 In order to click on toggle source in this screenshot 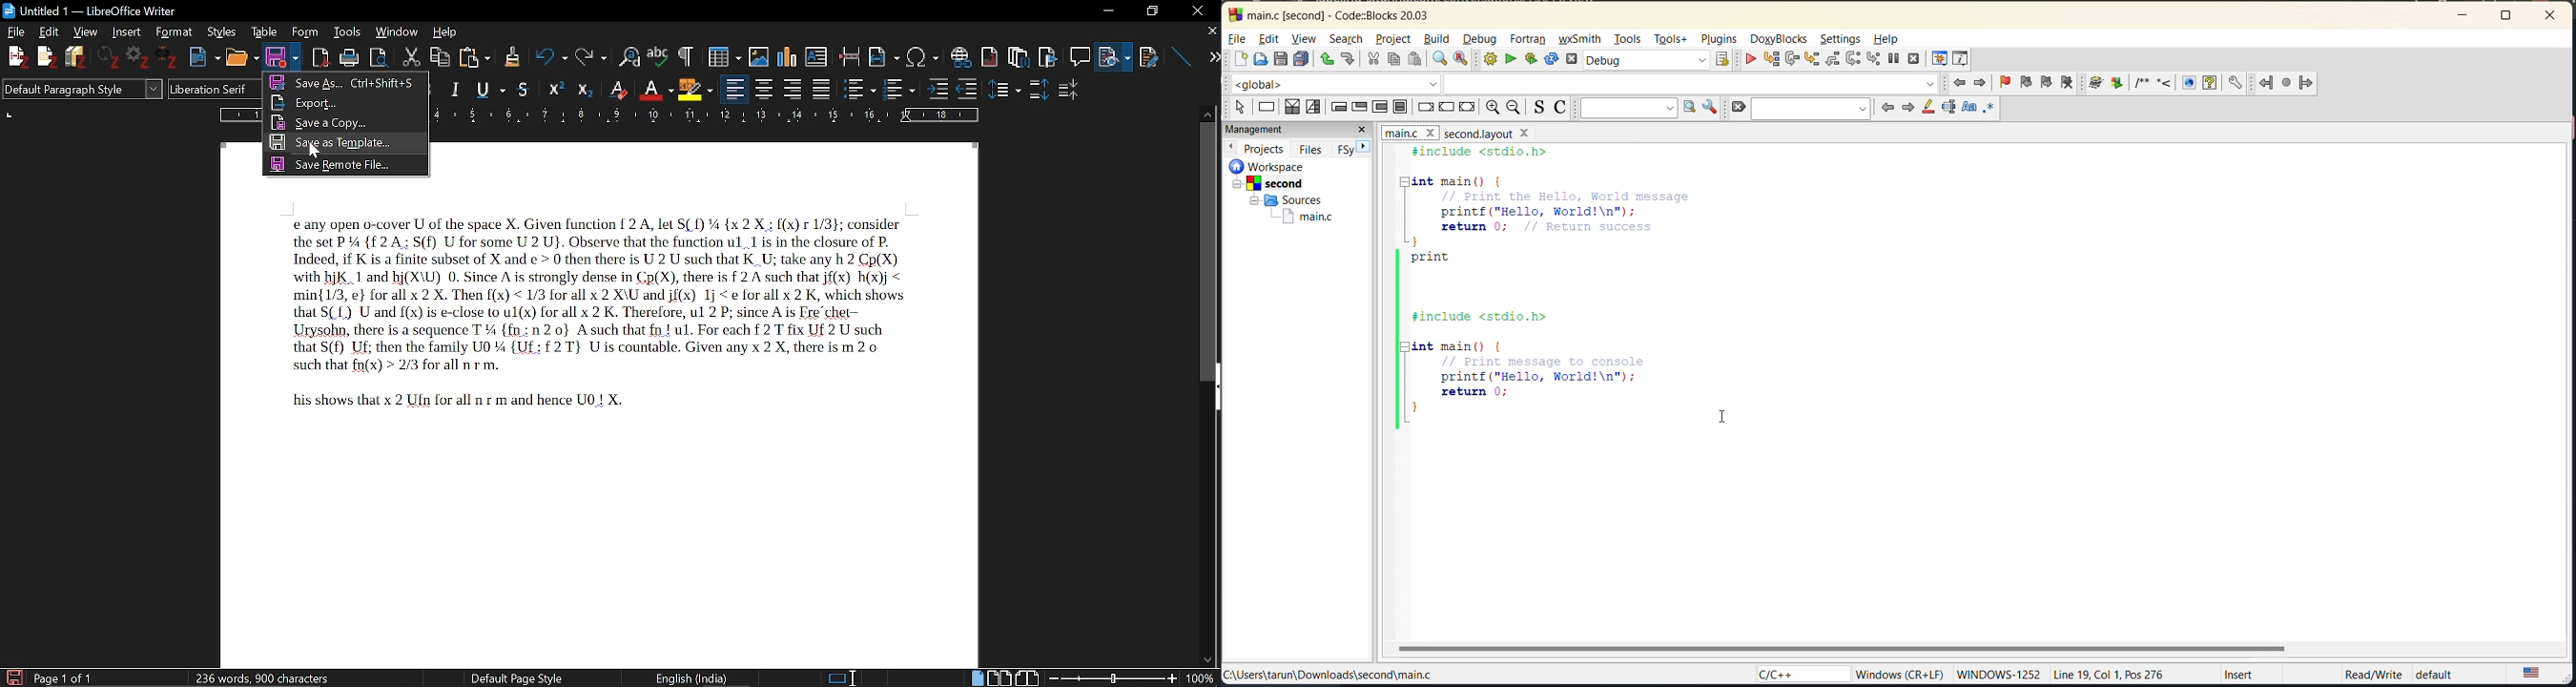, I will do `click(1539, 108)`.